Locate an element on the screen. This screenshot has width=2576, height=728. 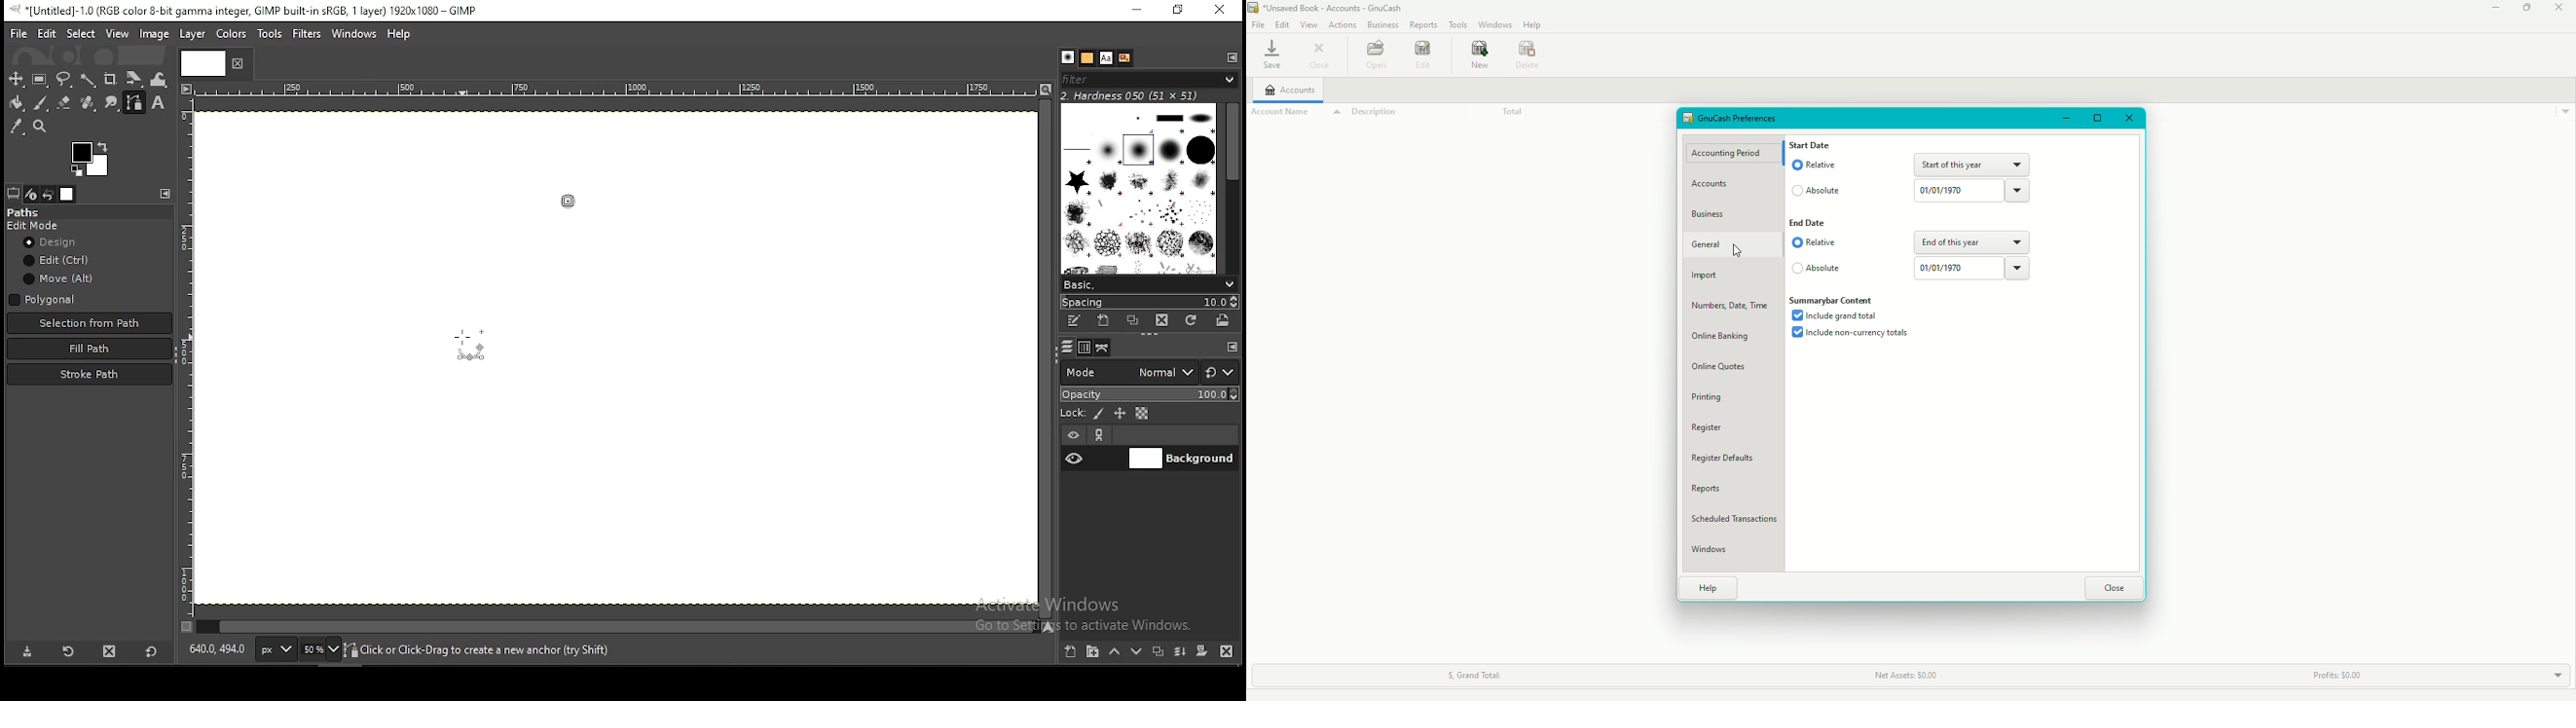
switch to other modes is located at coordinates (1222, 372).